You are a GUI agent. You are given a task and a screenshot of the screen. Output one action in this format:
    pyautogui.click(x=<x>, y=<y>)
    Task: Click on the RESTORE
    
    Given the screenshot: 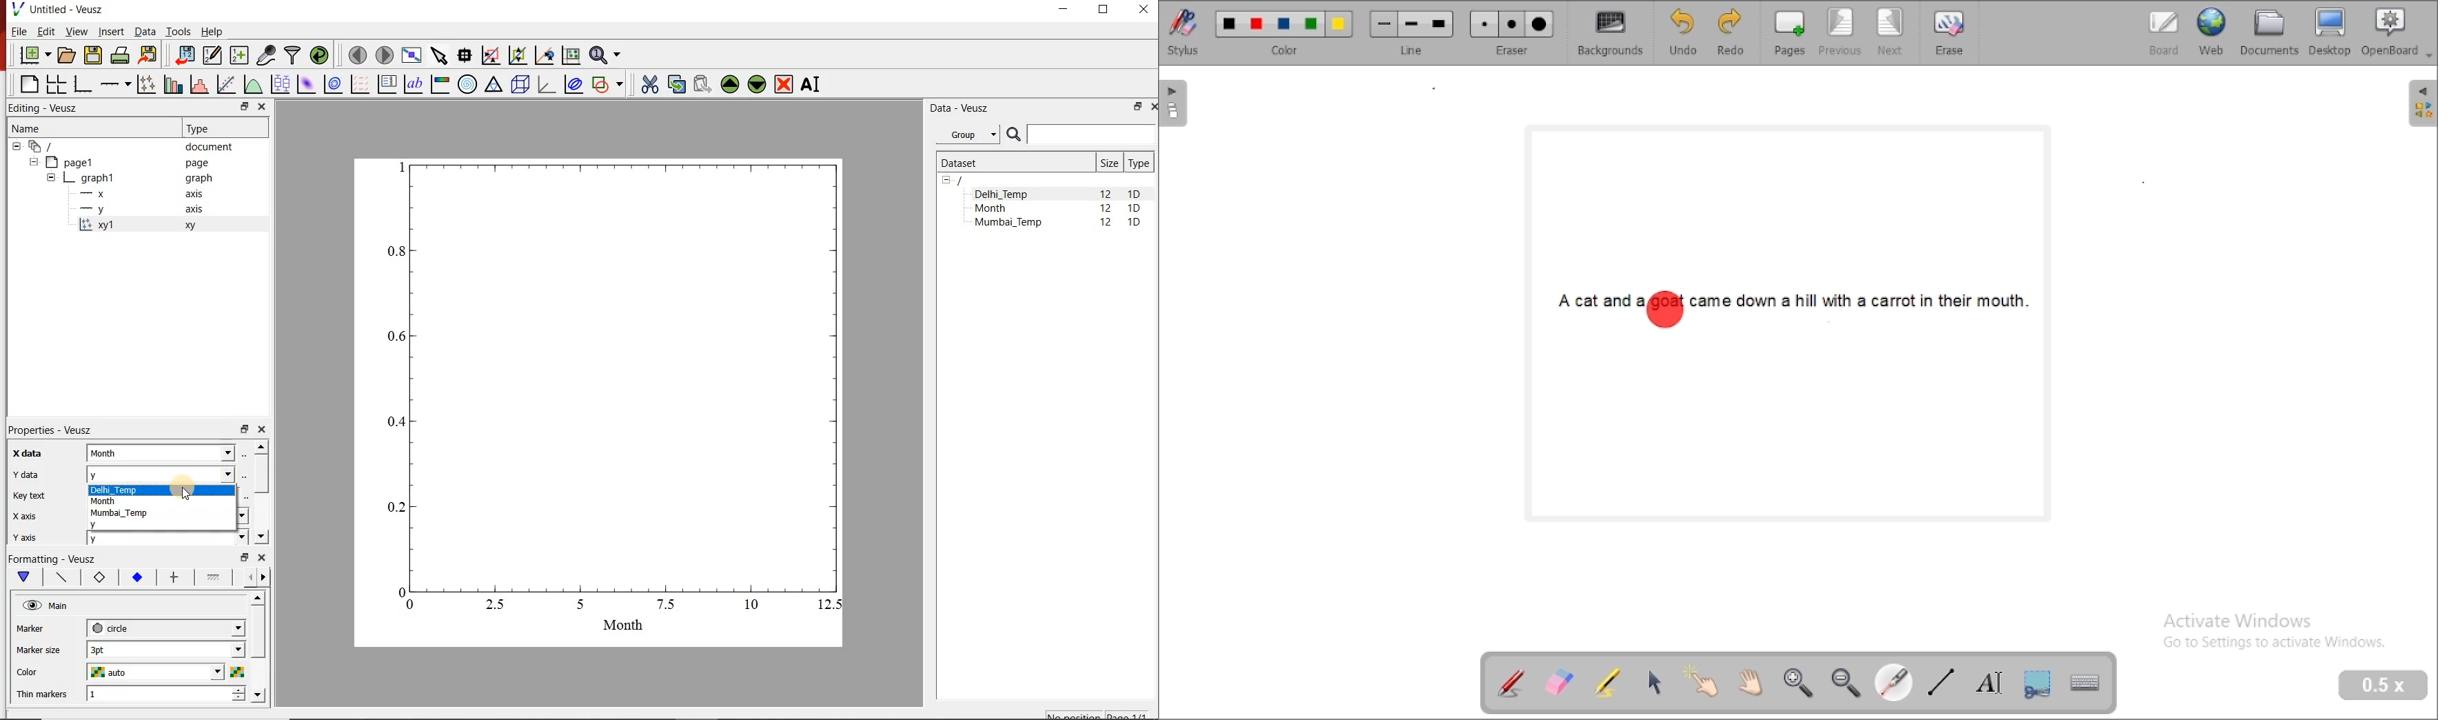 What is the action you would take?
    pyautogui.click(x=1139, y=107)
    